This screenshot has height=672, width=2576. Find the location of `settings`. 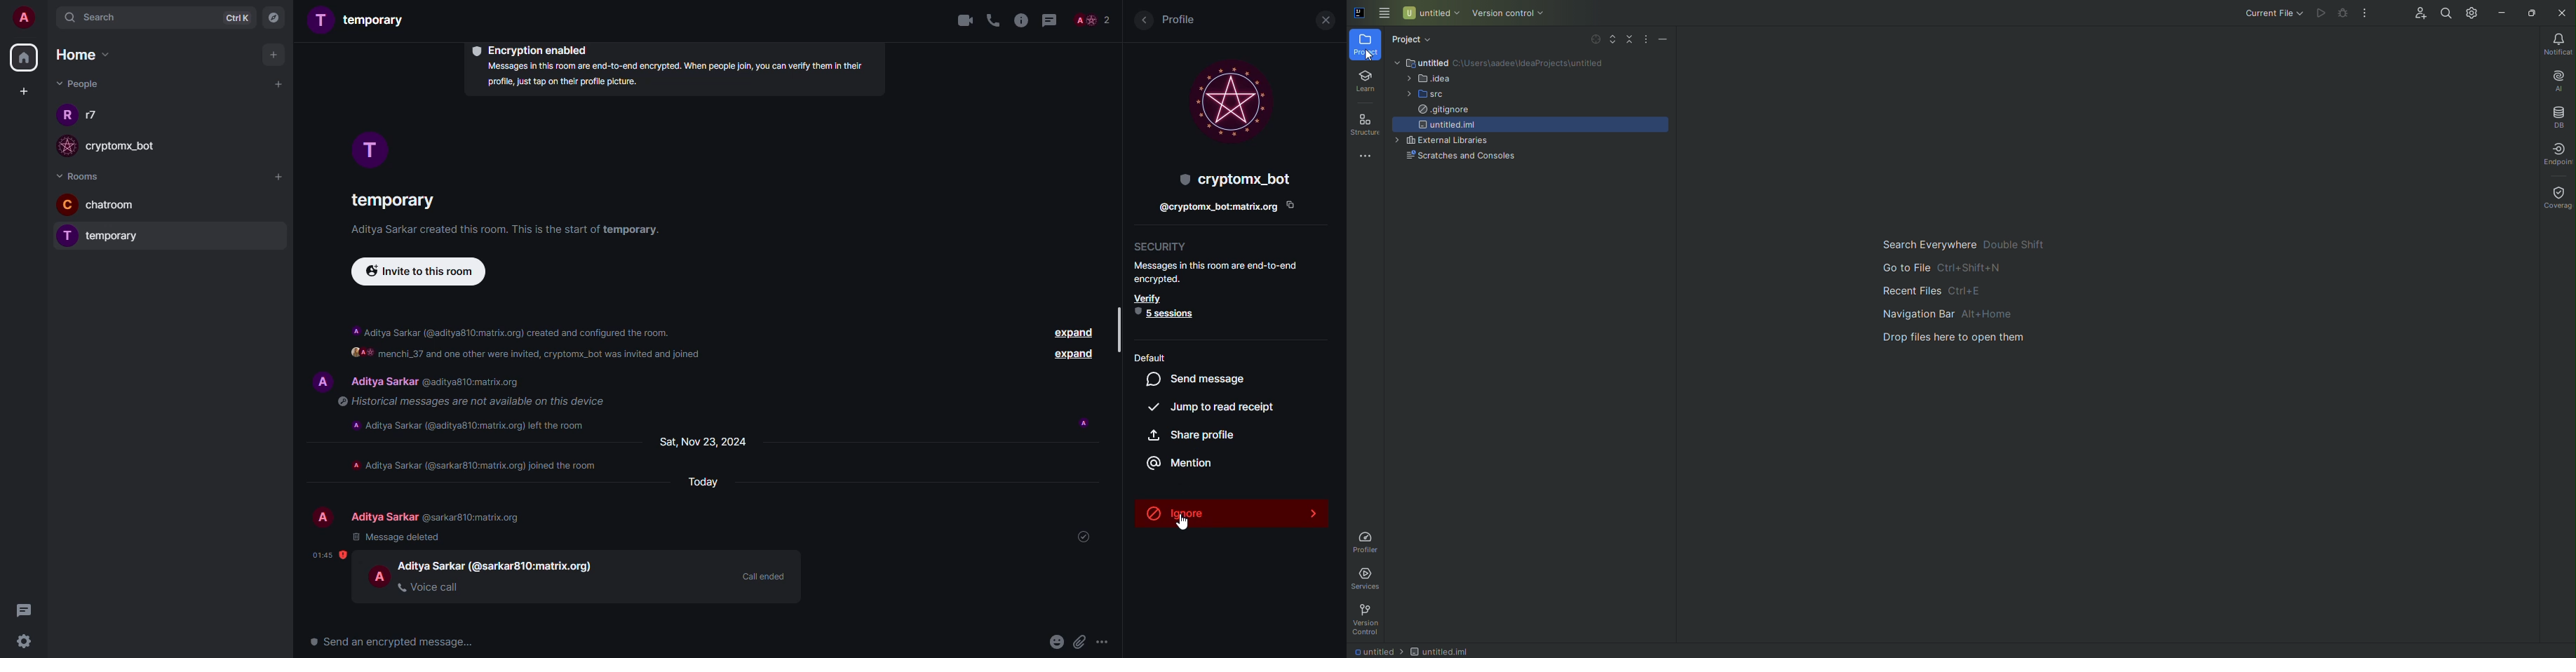

settings is located at coordinates (27, 642).